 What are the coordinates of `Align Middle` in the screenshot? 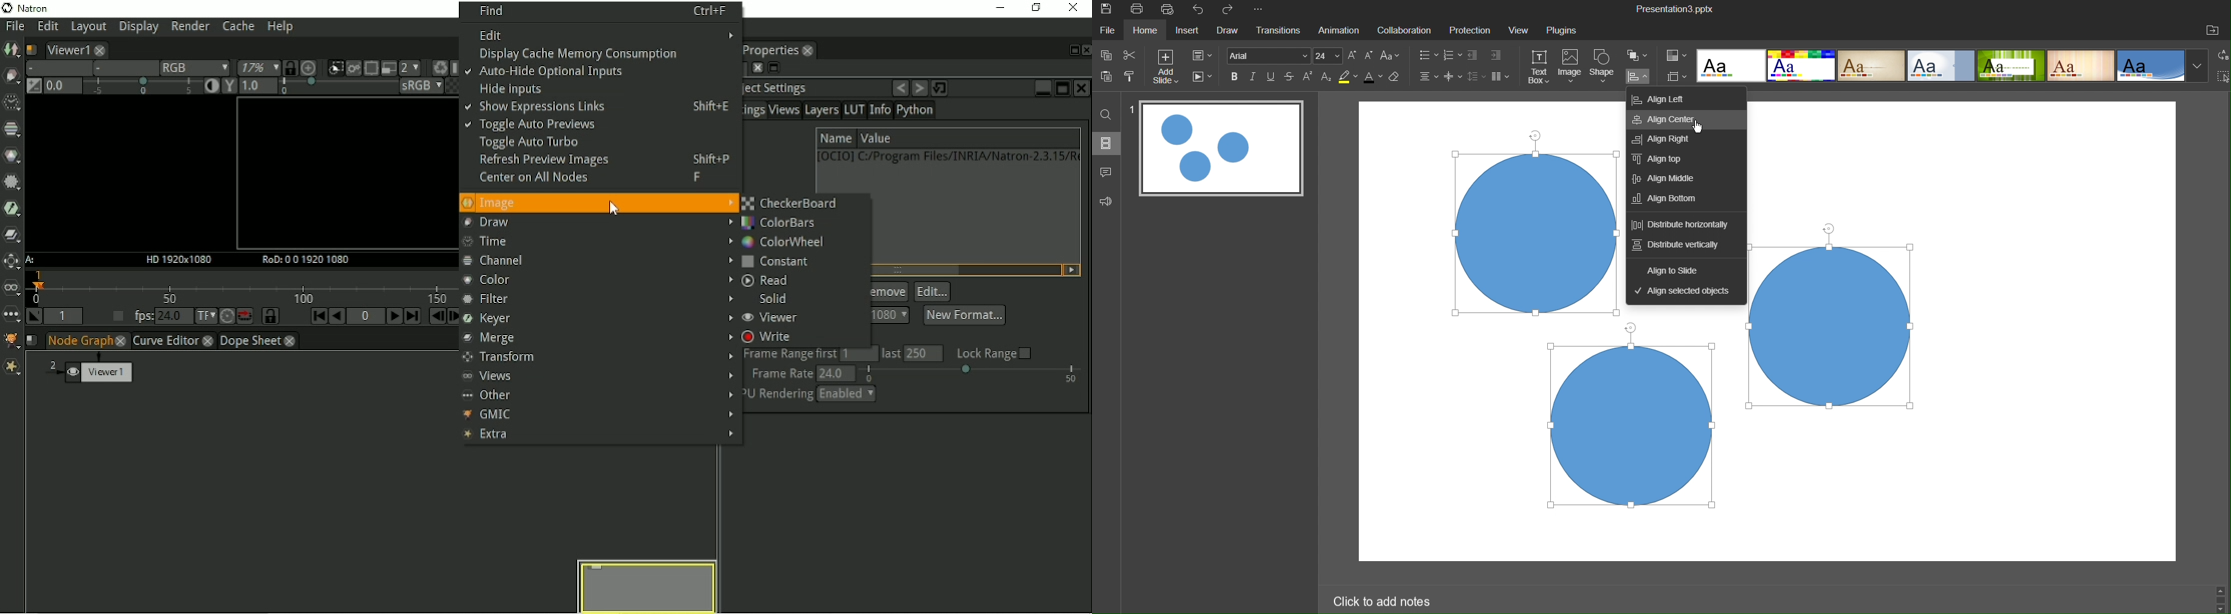 It's located at (1666, 178).